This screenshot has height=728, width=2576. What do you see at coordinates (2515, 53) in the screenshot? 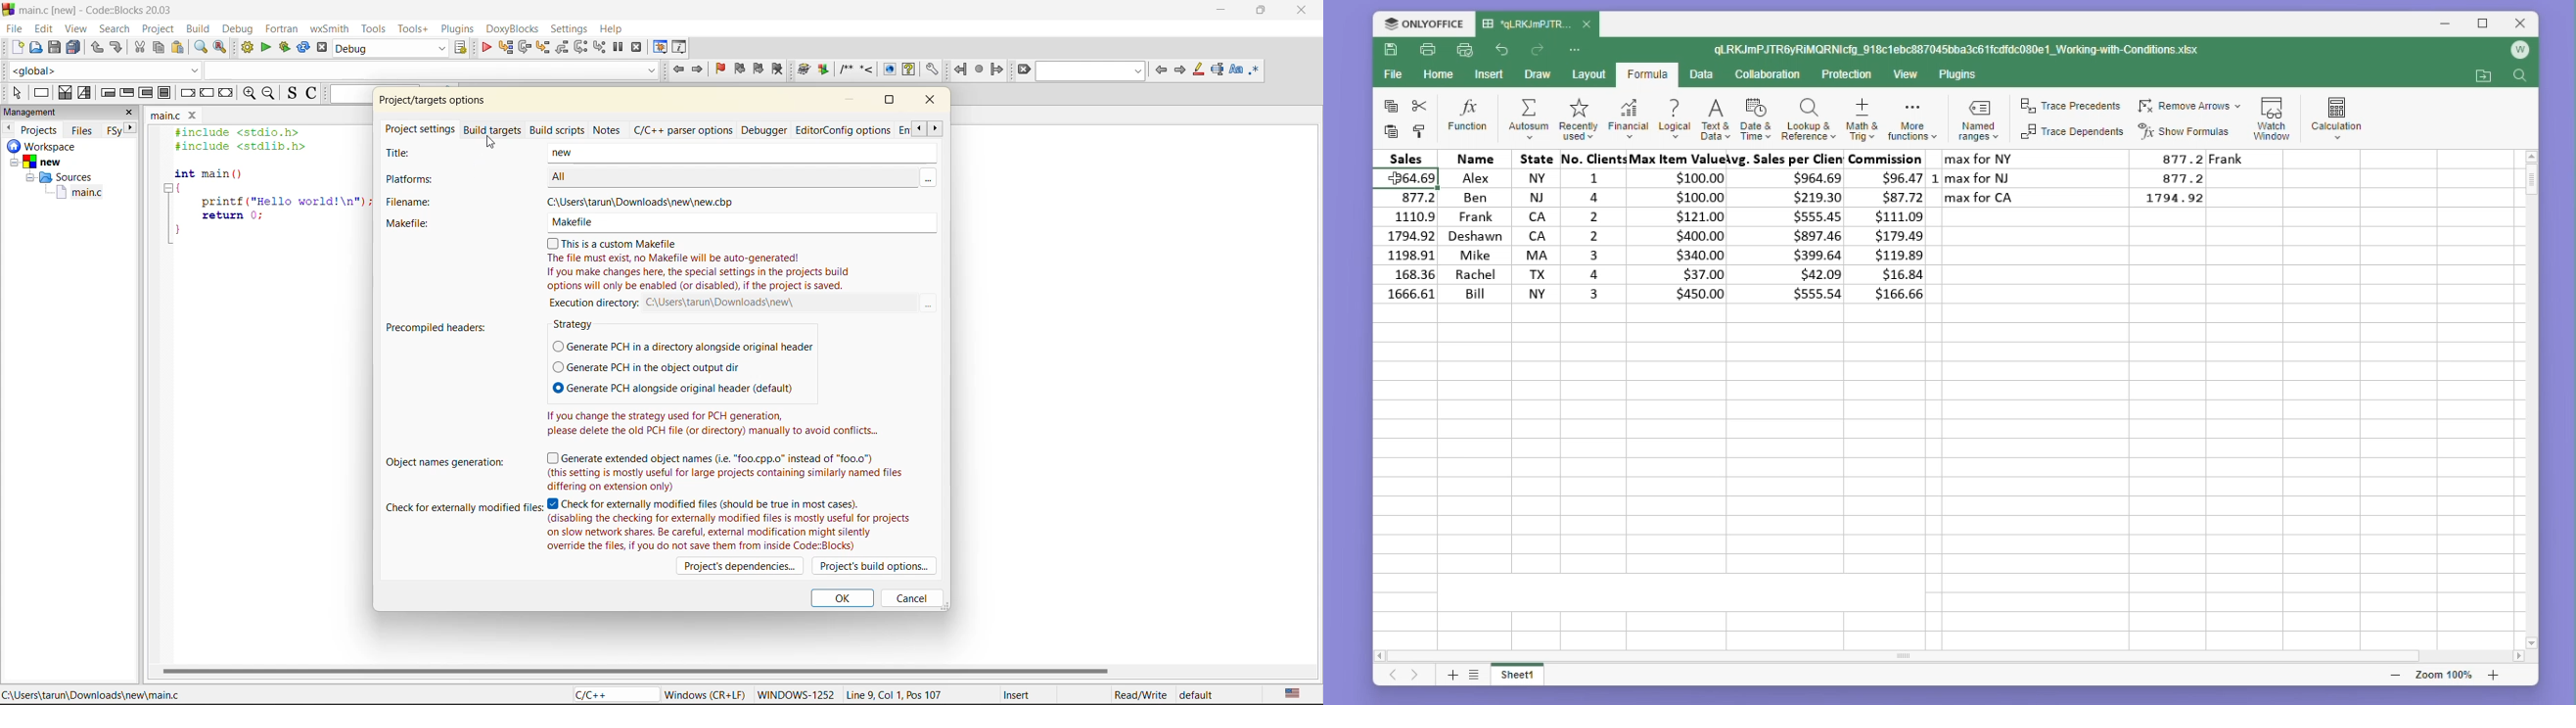
I see `Account icon` at bounding box center [2515, 53].